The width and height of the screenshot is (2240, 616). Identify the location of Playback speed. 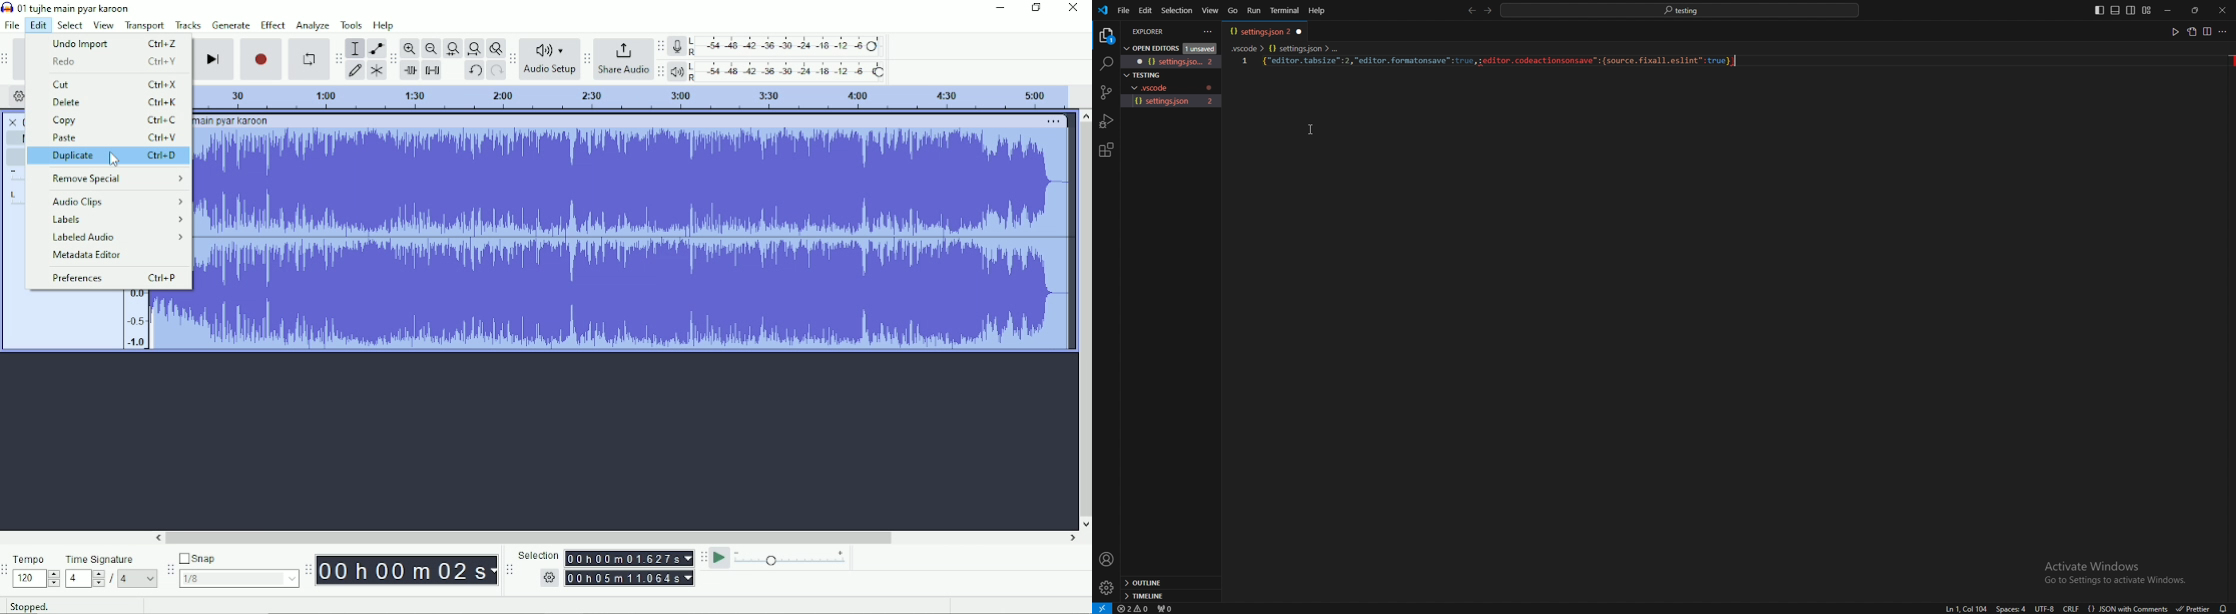
(792, 558).